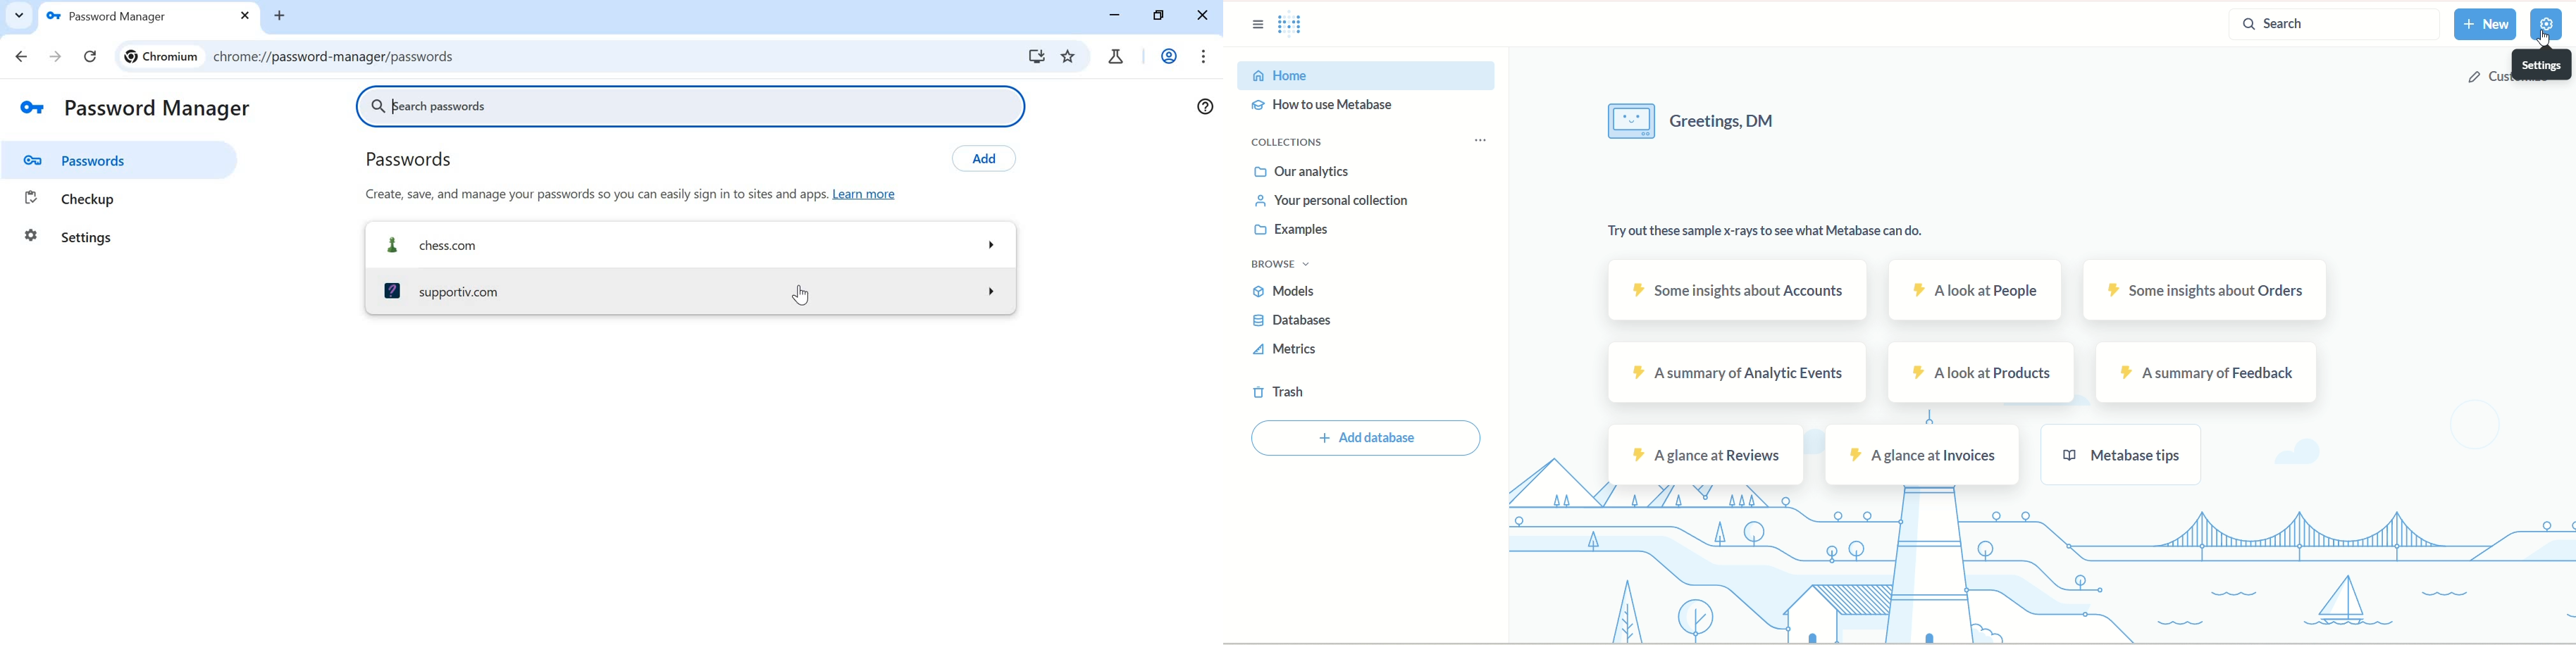 The height and width of the screenshot is (672, 2576). Describe the element at coordinates (1290, 232) in the screenshot. I see `examples` at that location.